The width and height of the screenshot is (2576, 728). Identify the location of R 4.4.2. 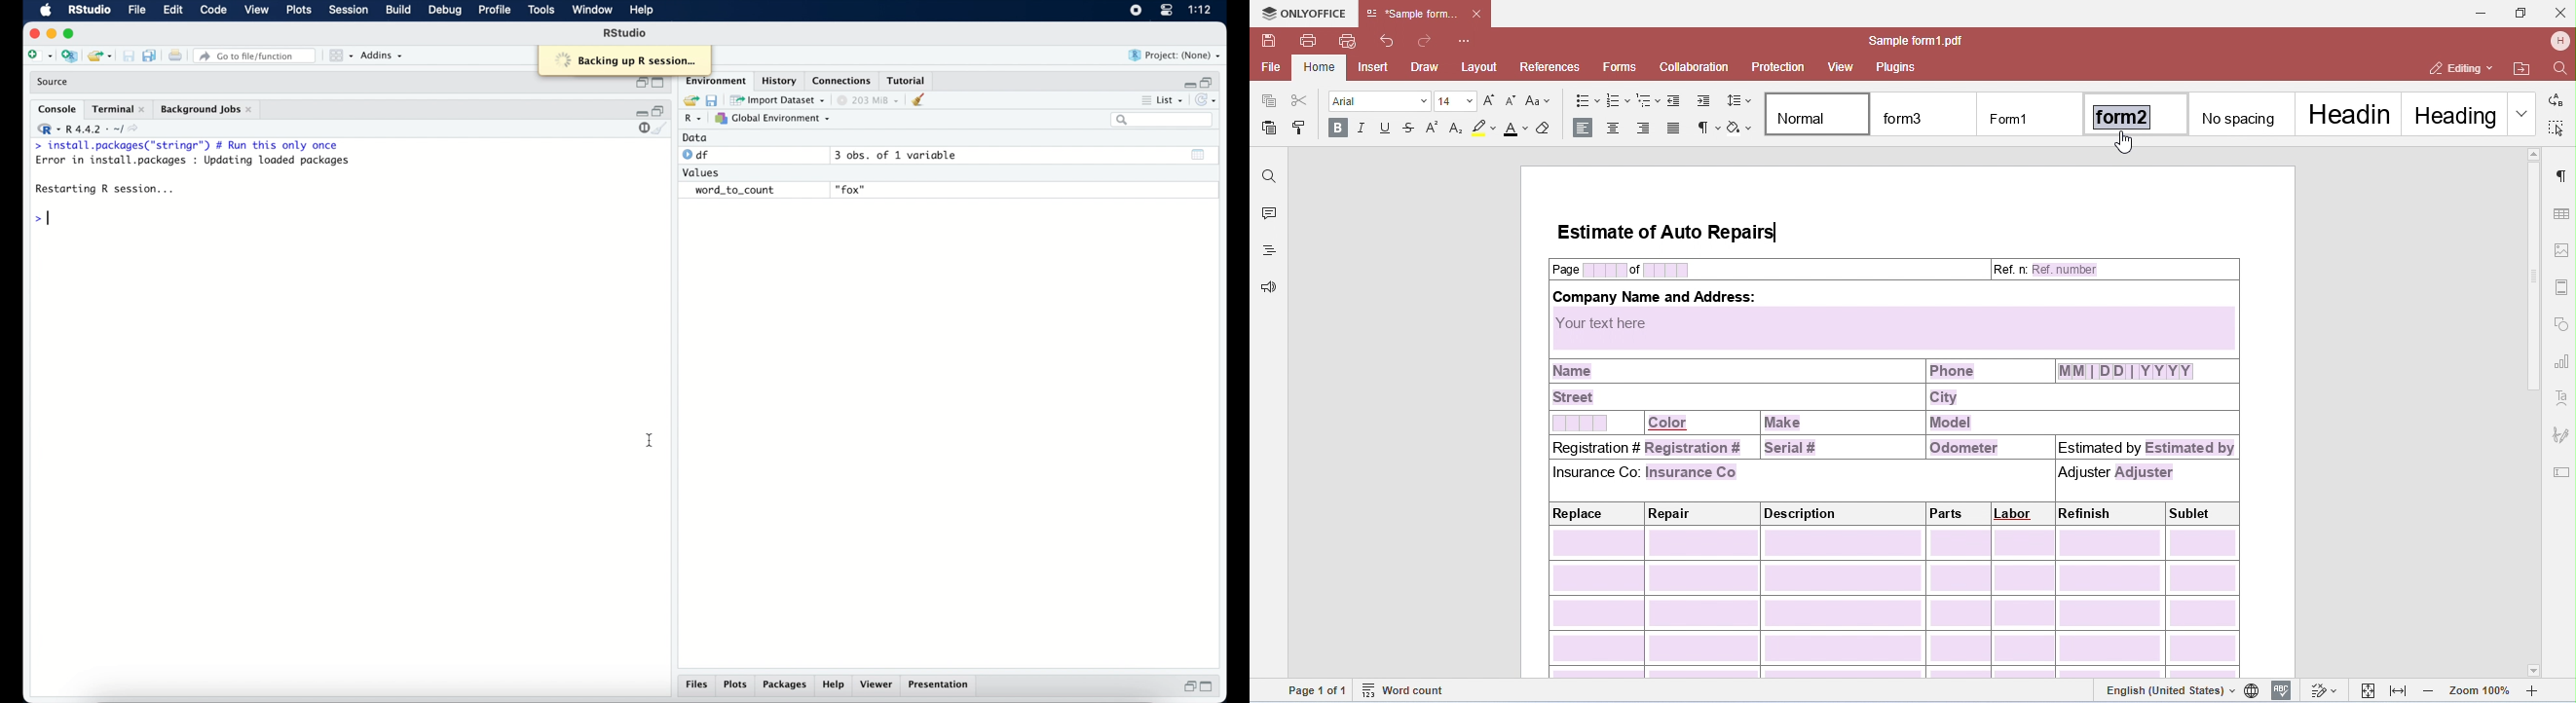
(87, 129).